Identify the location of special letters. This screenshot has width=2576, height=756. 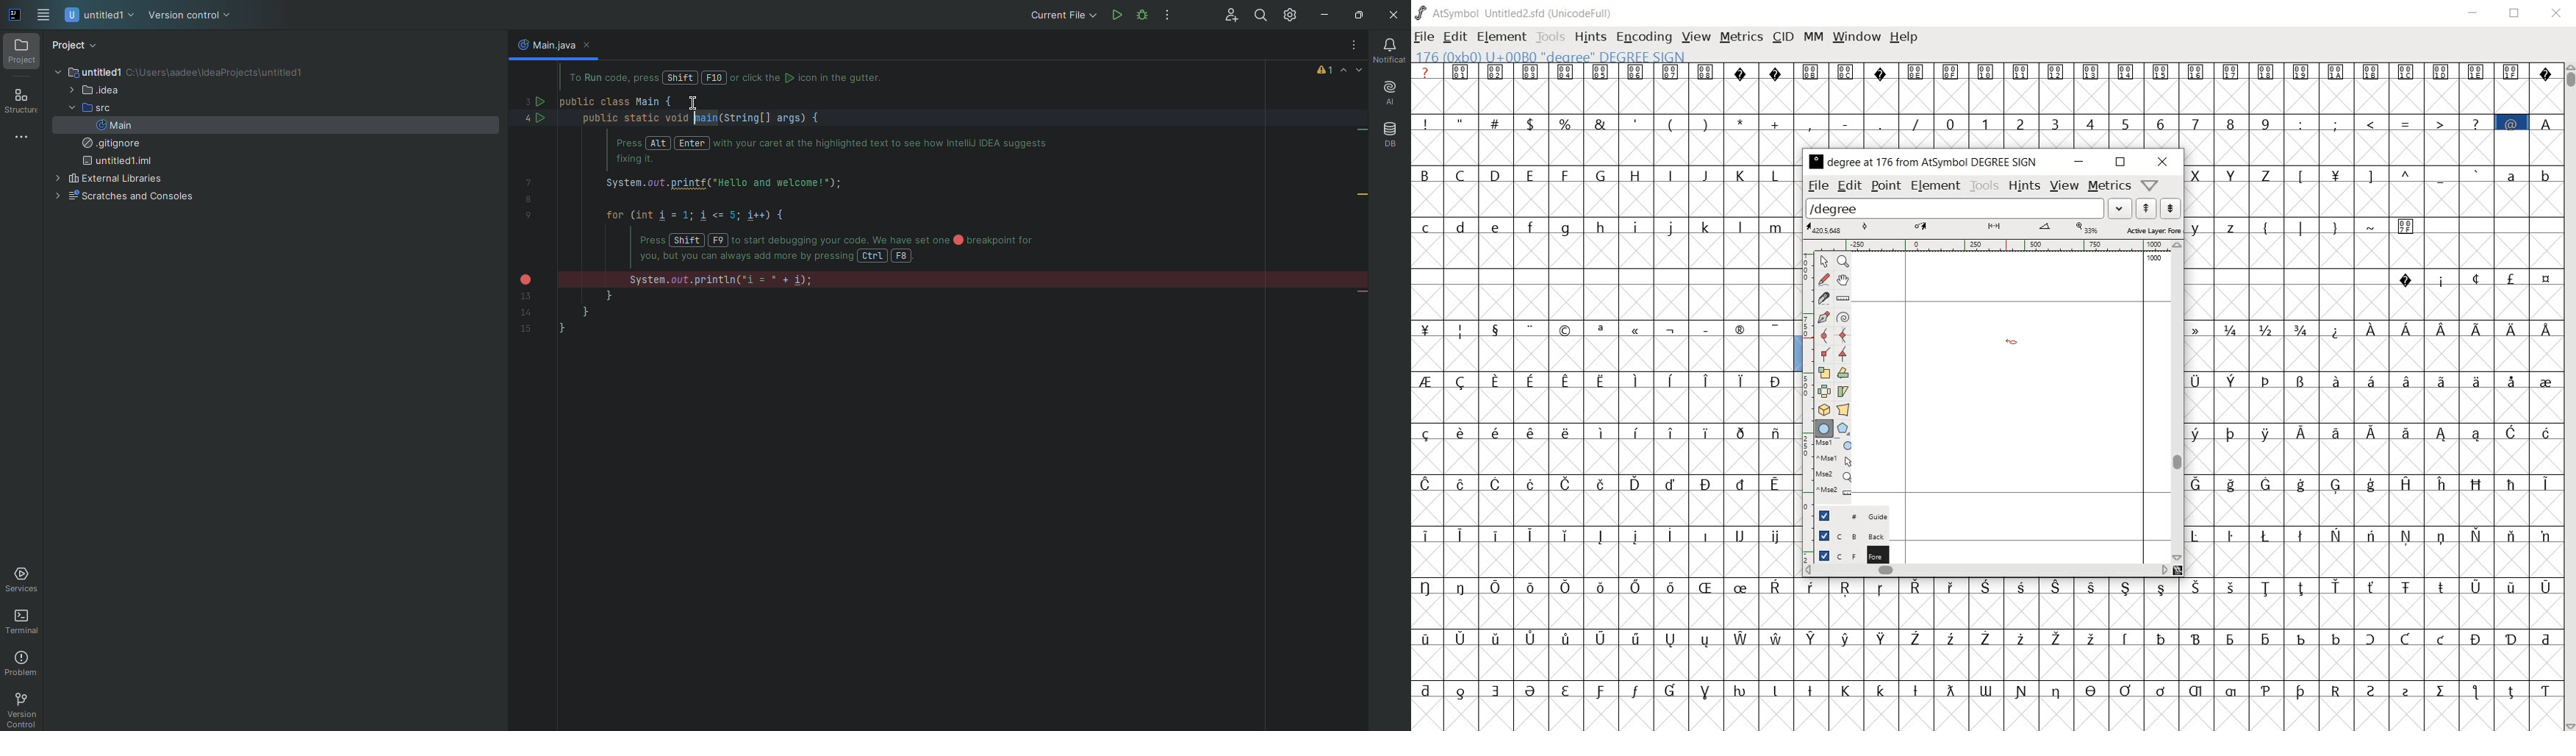
(2373, 379).